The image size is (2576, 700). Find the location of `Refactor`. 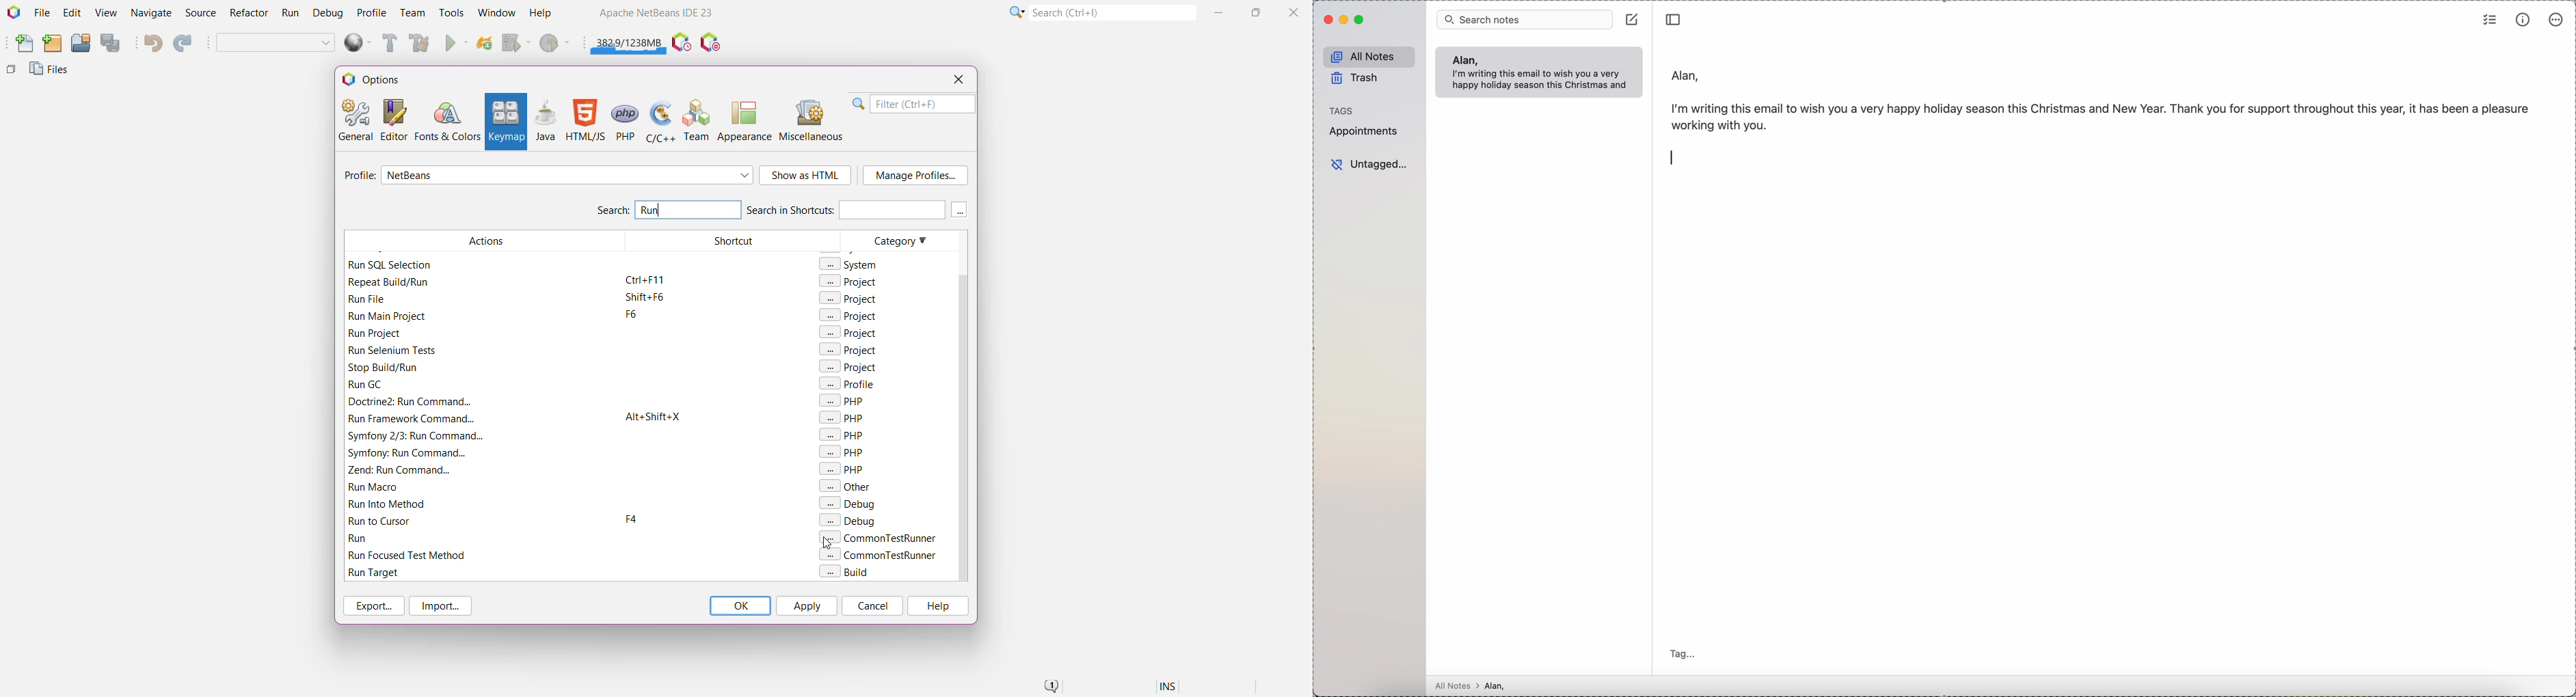

Refactor is located at coordinates (250, 14).